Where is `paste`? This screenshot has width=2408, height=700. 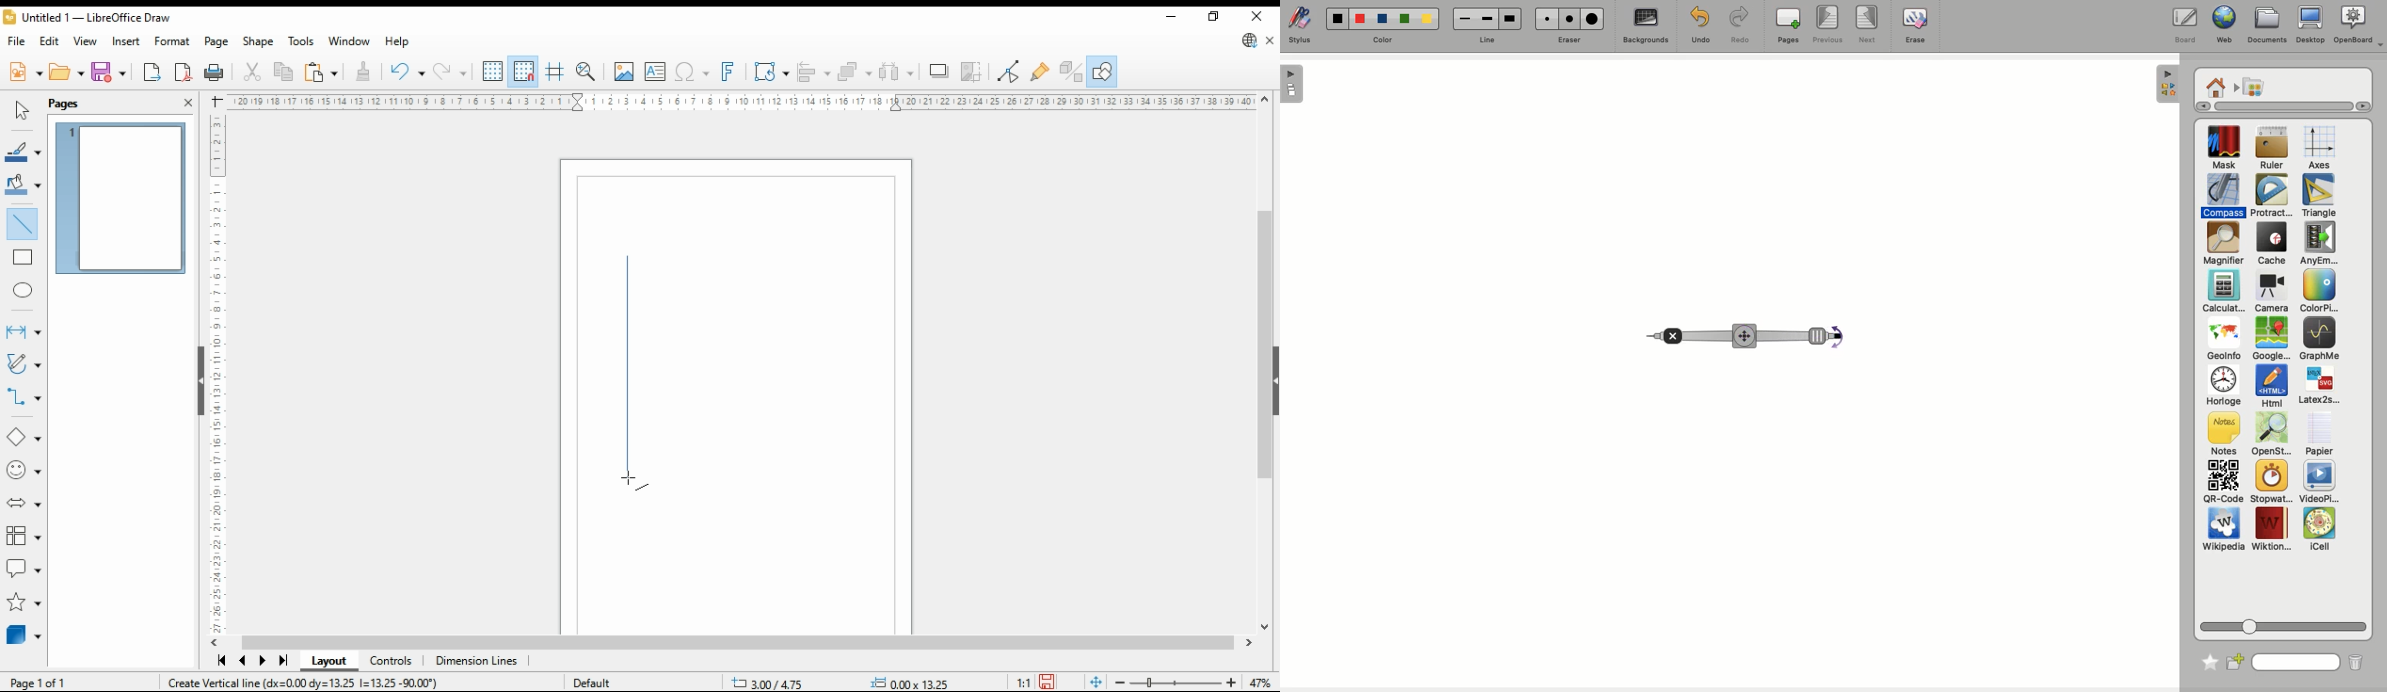 paste is located at coordinates (319, 72).